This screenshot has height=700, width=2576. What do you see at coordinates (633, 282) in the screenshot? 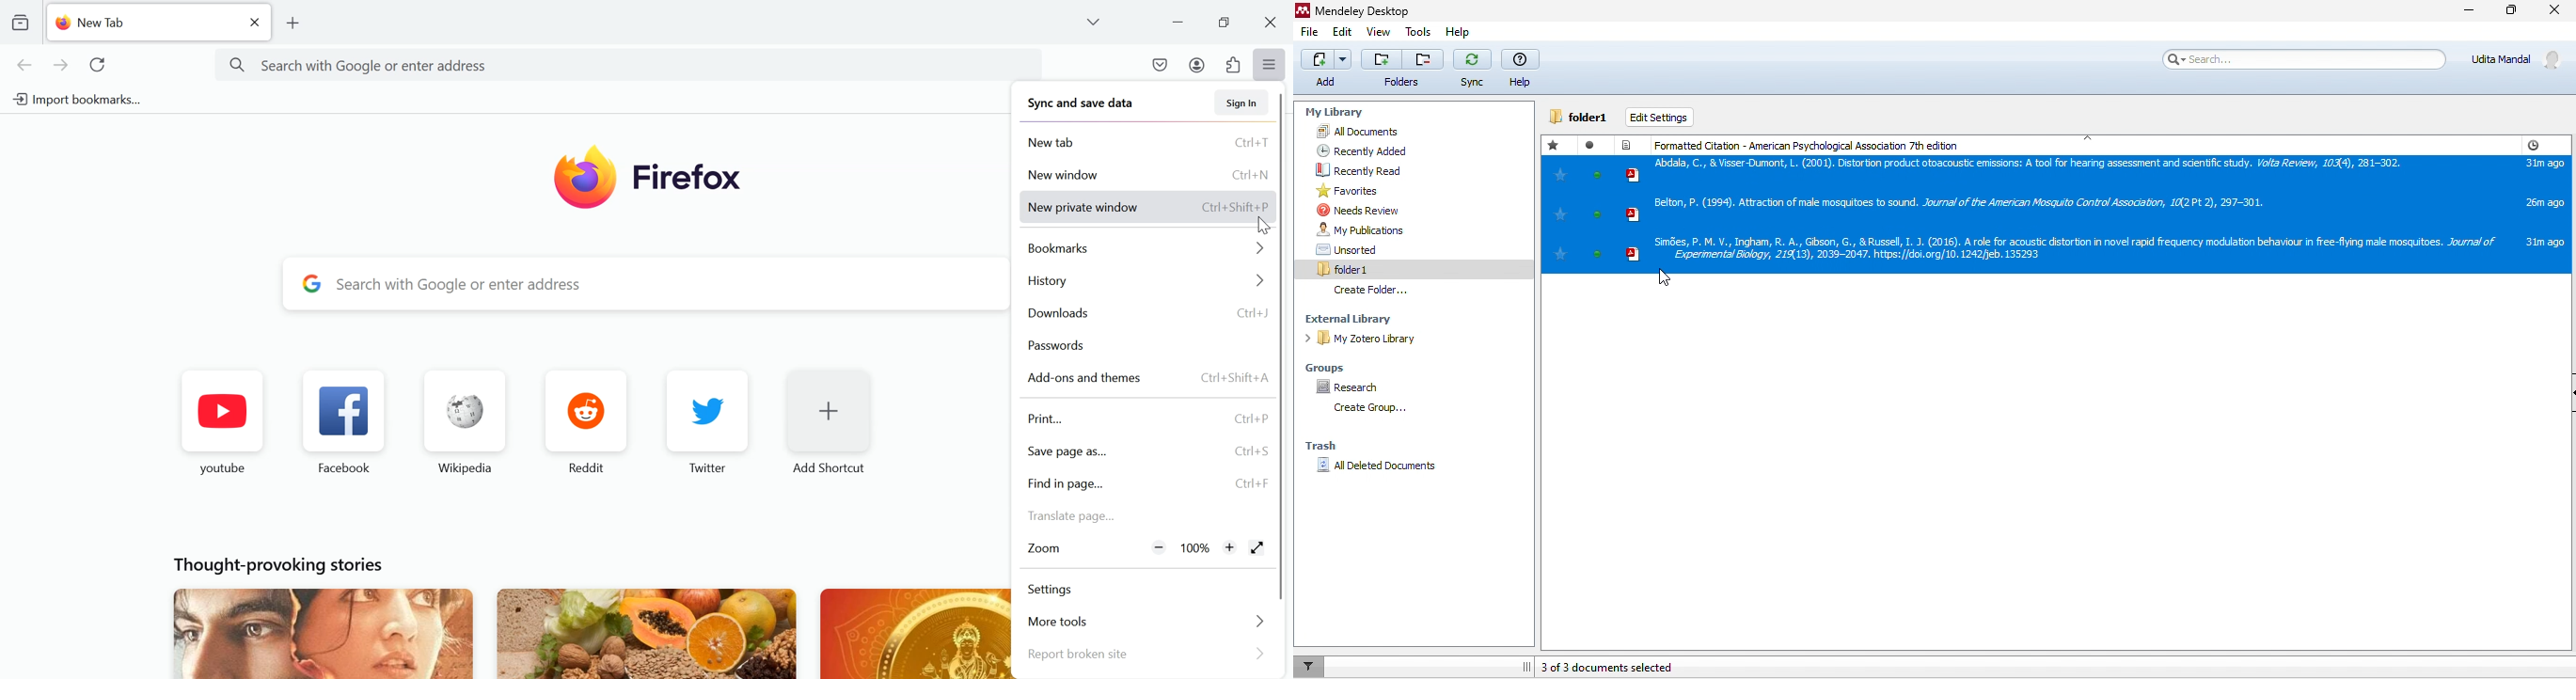
I see `Search with Google or enter address` at bounding box center [633, 282].